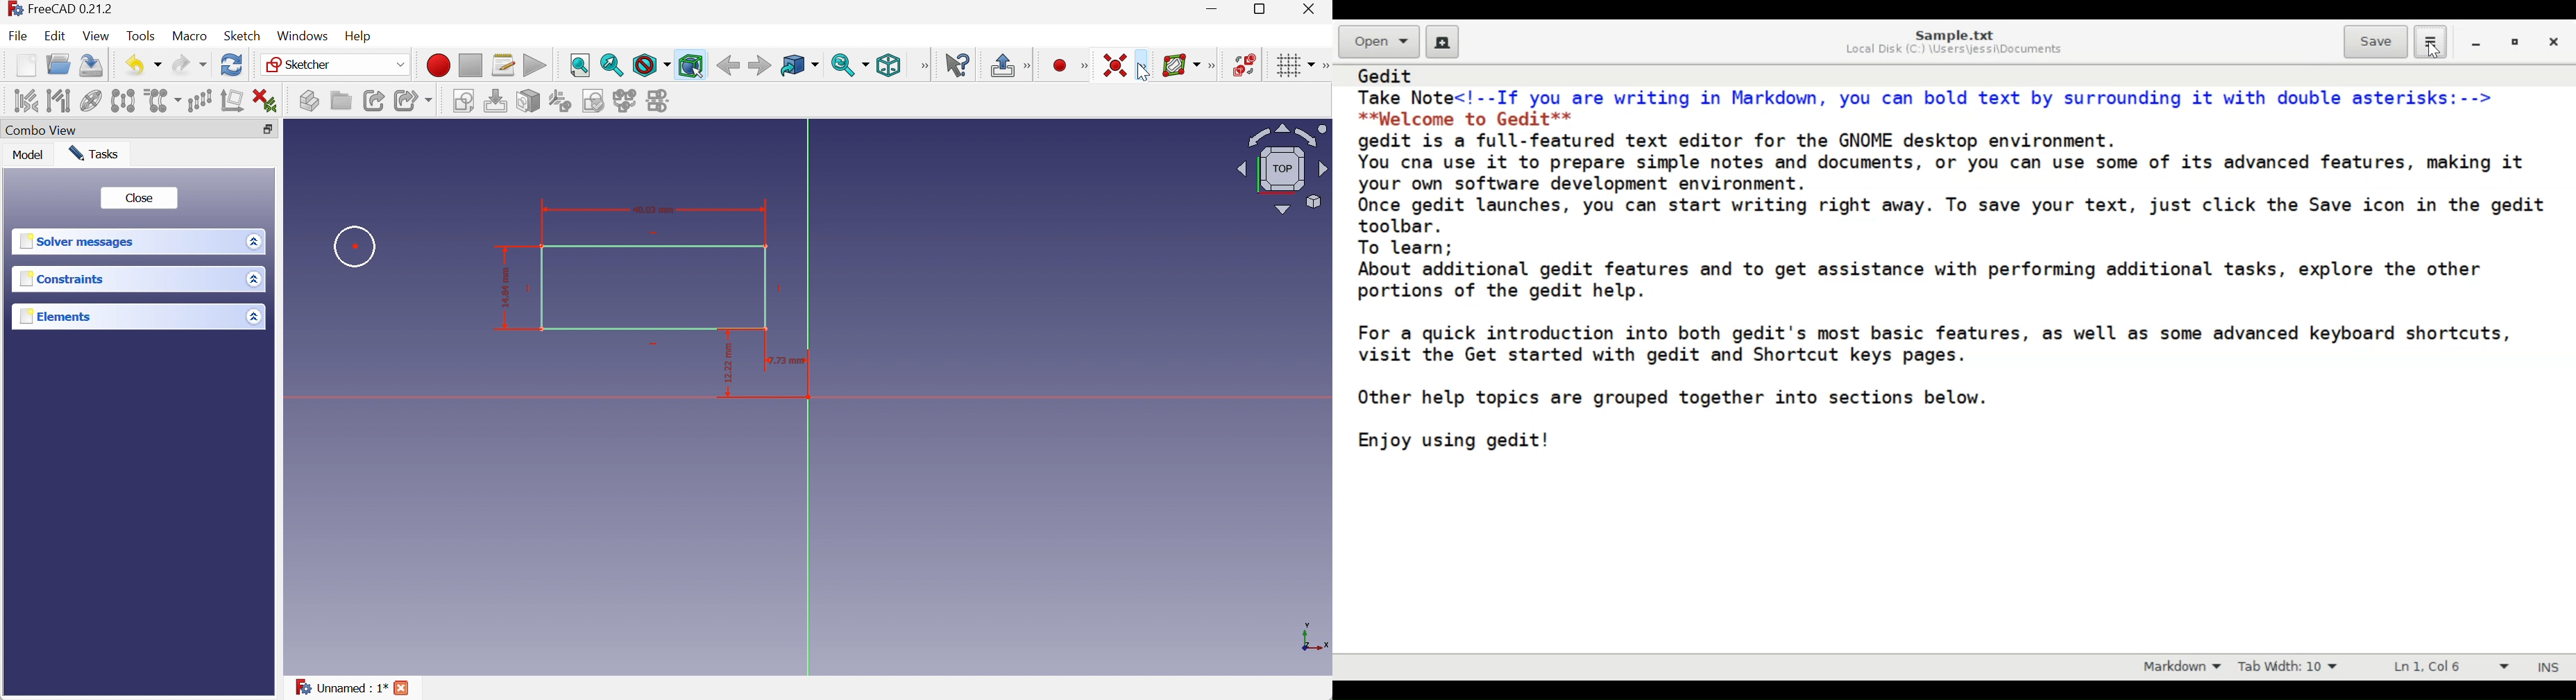 This screenshot has height=700, width=2576. What do you see at coordinates (922, 66) in the screenshot?
I see `[View]` at bounding box center [922, 66].